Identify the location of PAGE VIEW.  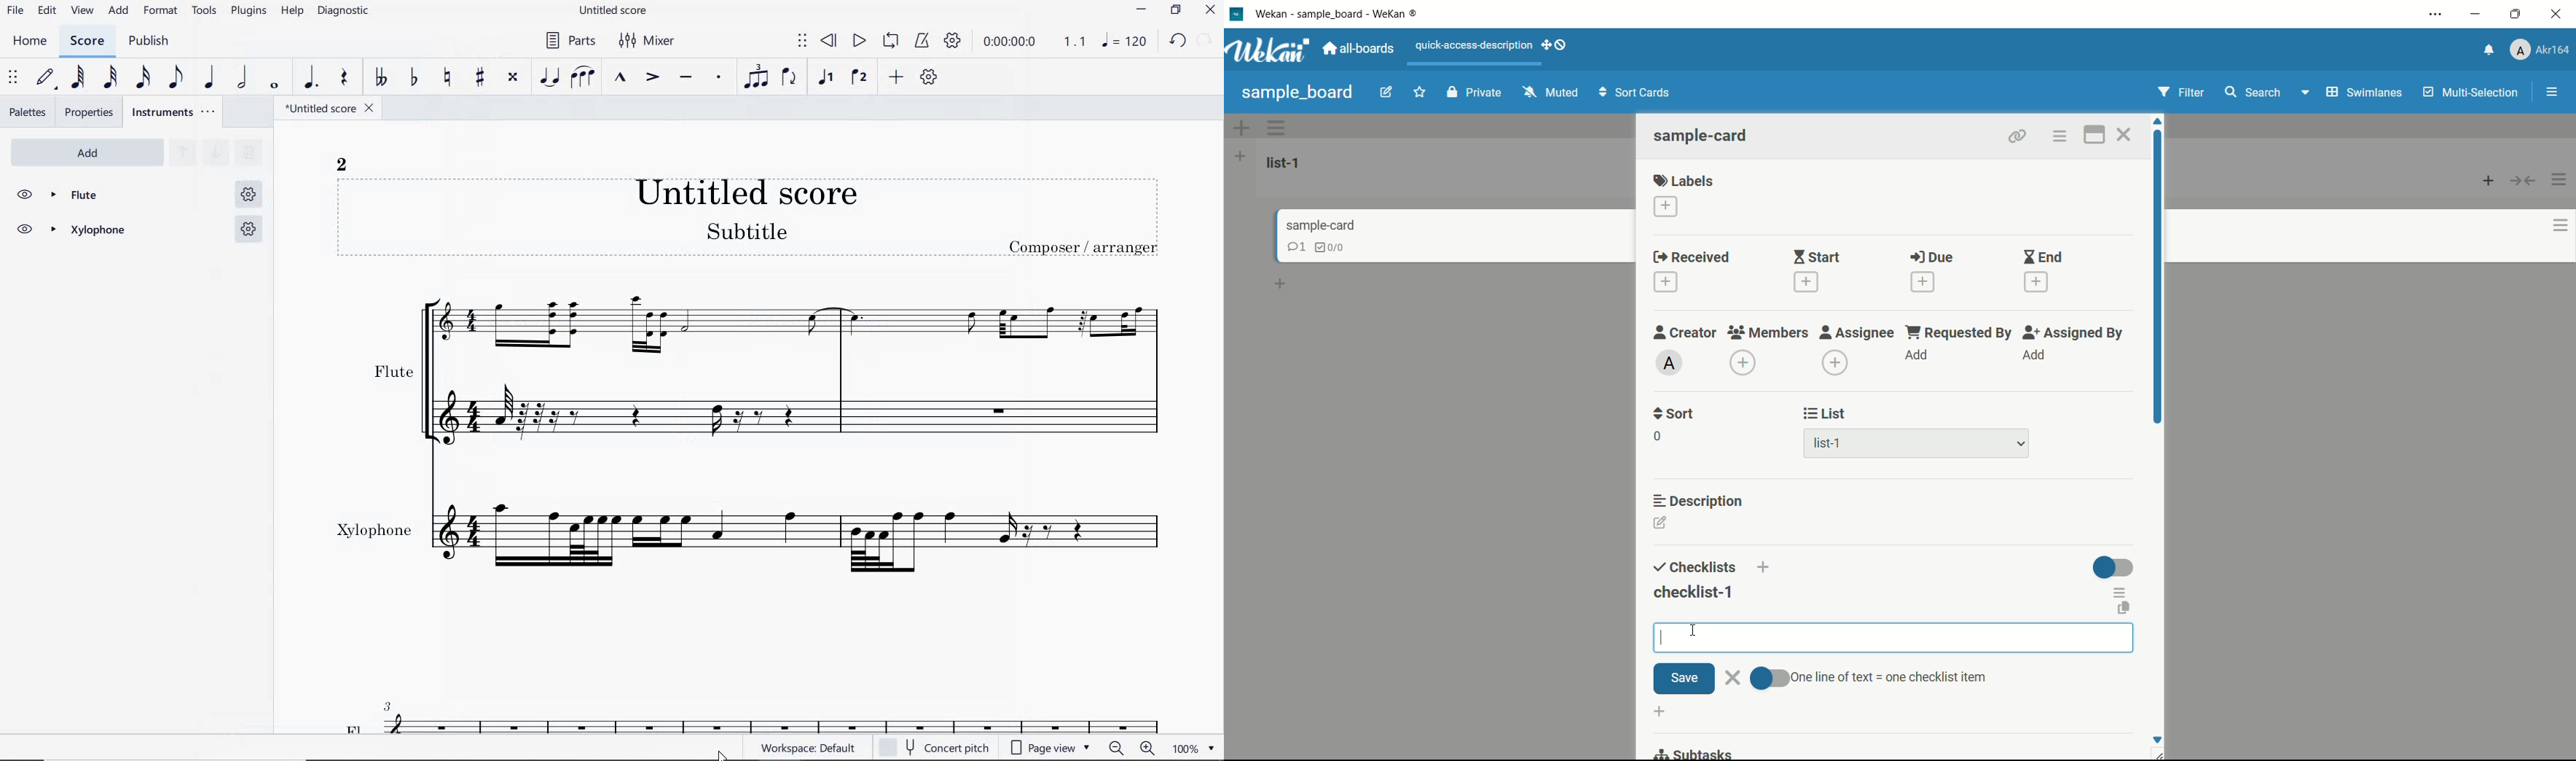
(1053, 747).